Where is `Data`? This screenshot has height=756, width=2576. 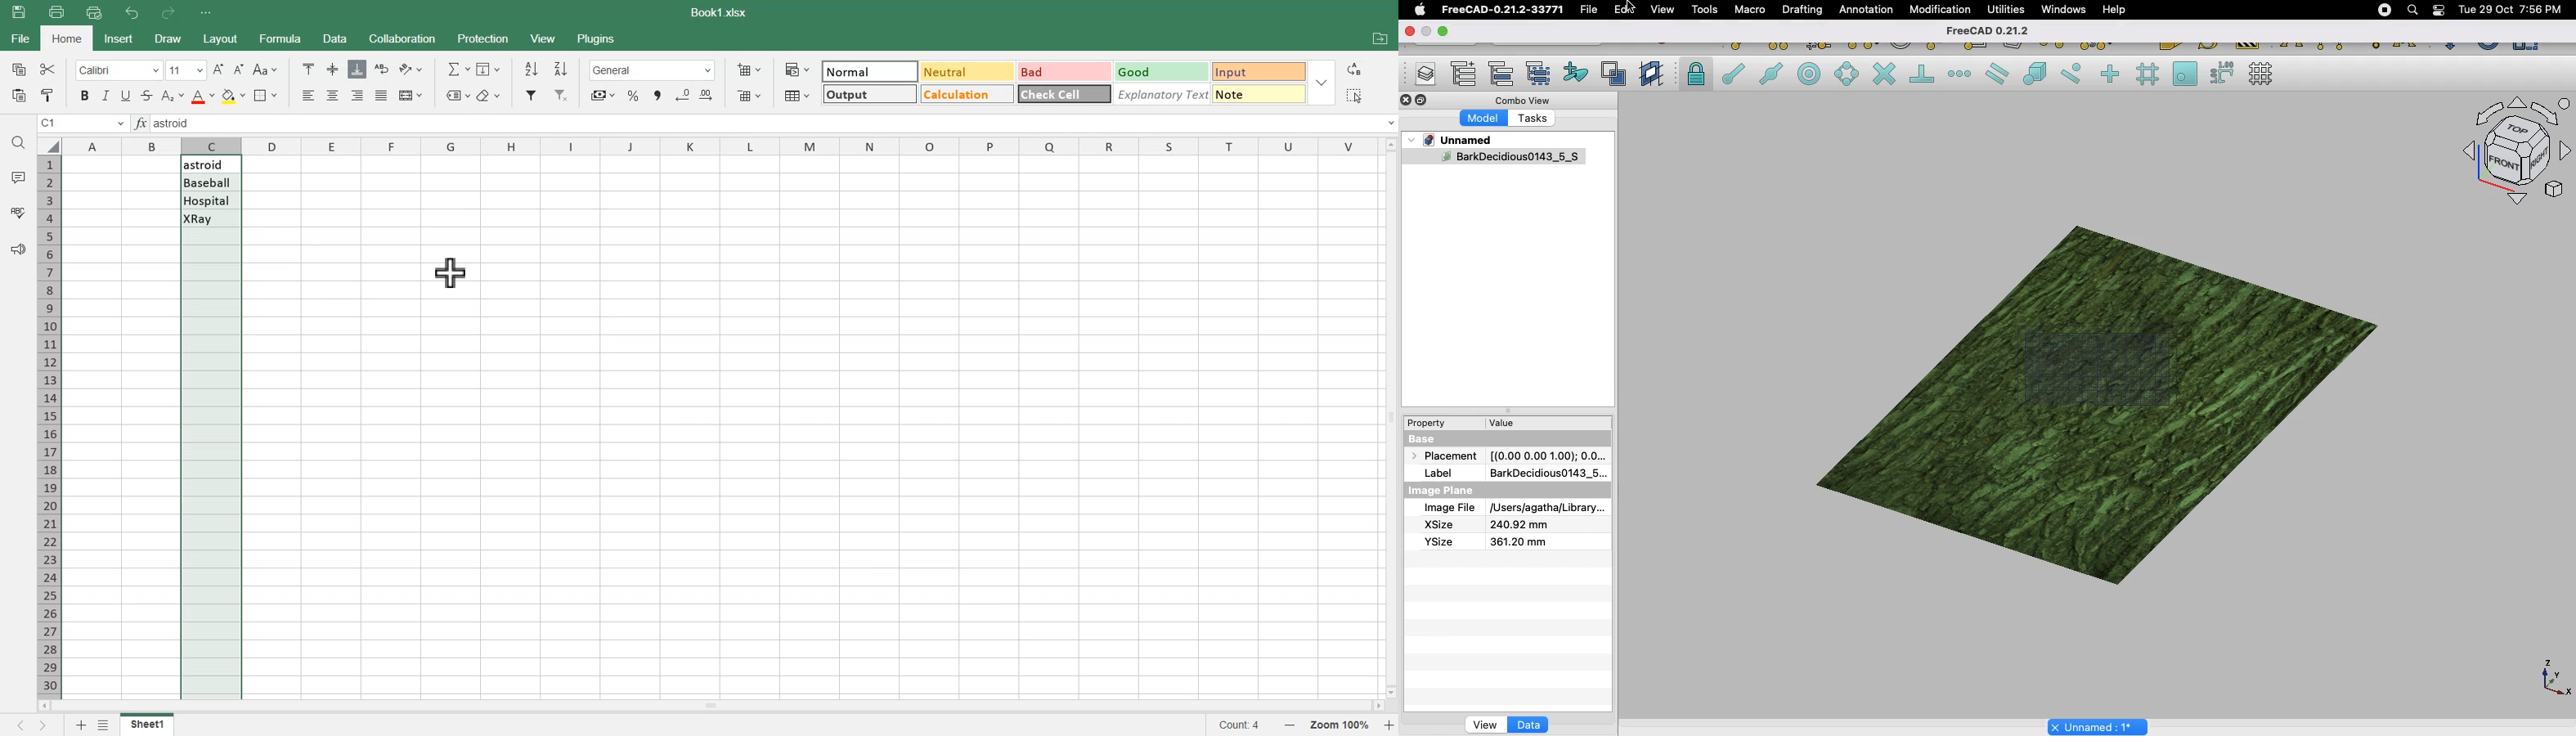
Data is located at coordinates (334, 38).